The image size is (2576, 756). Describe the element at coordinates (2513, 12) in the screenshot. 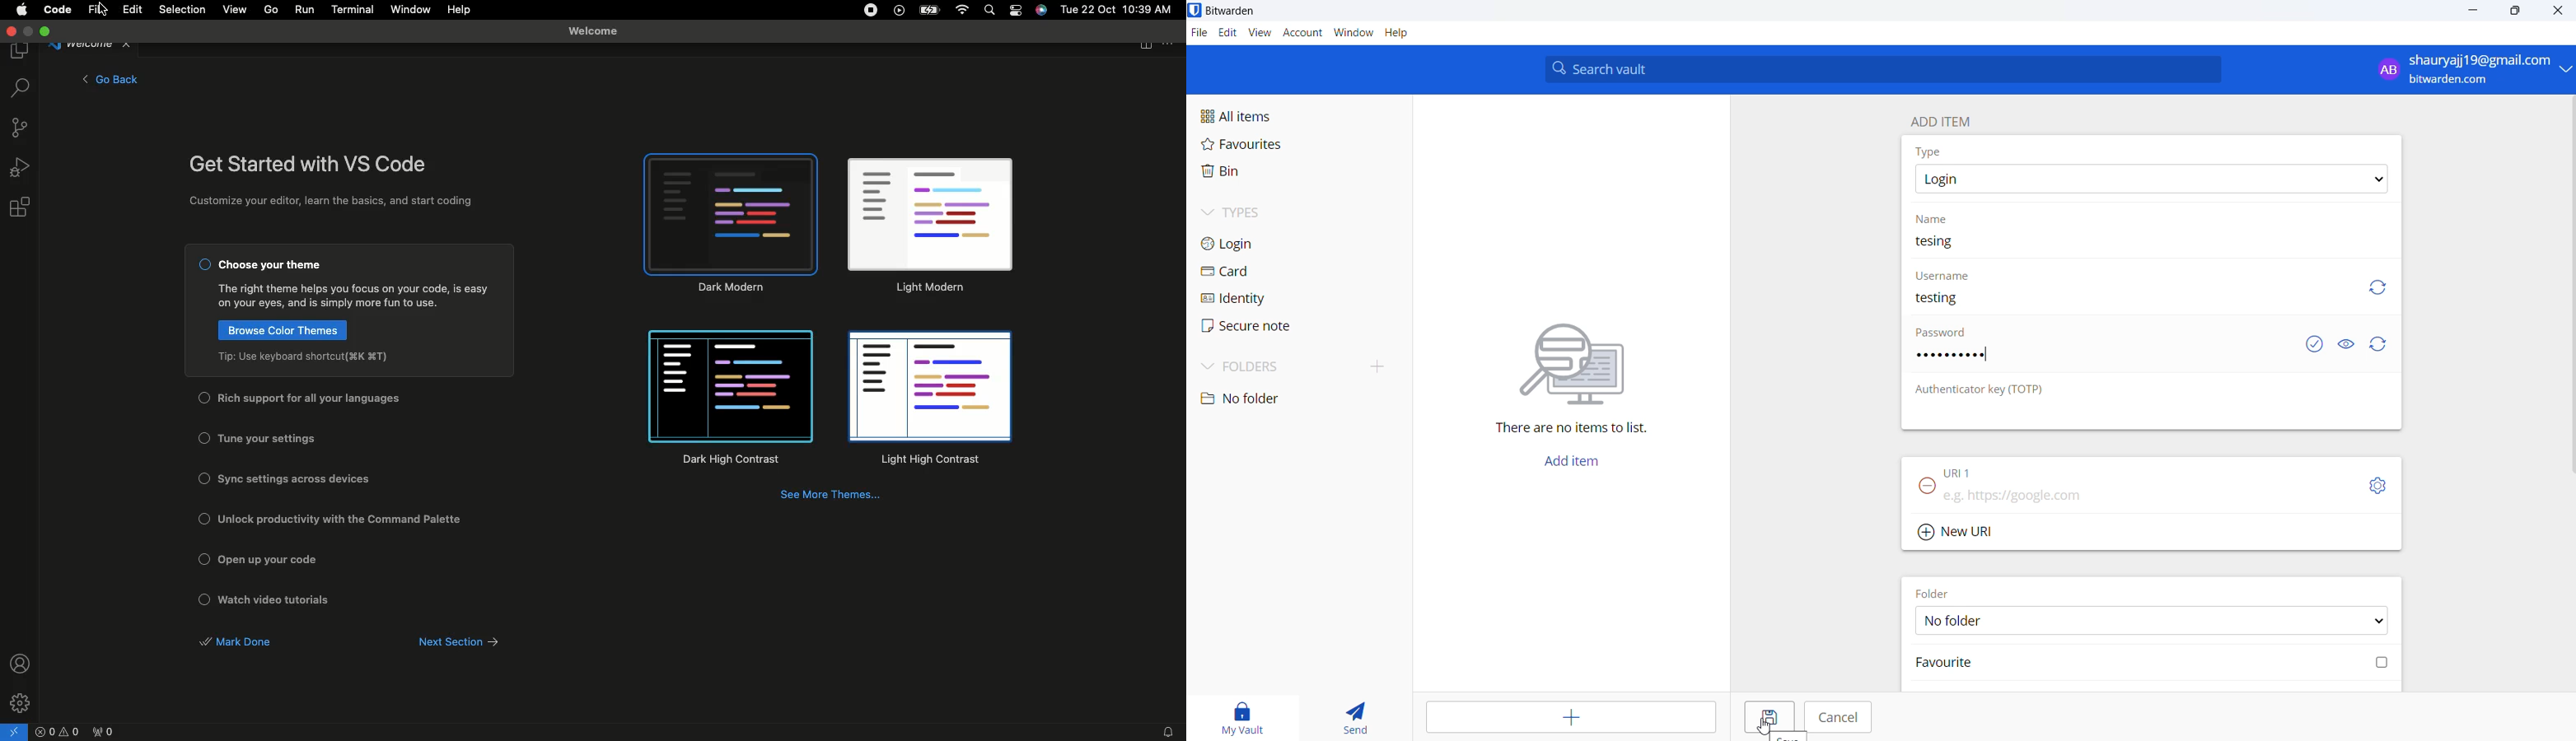

I see `maximize` at that location.